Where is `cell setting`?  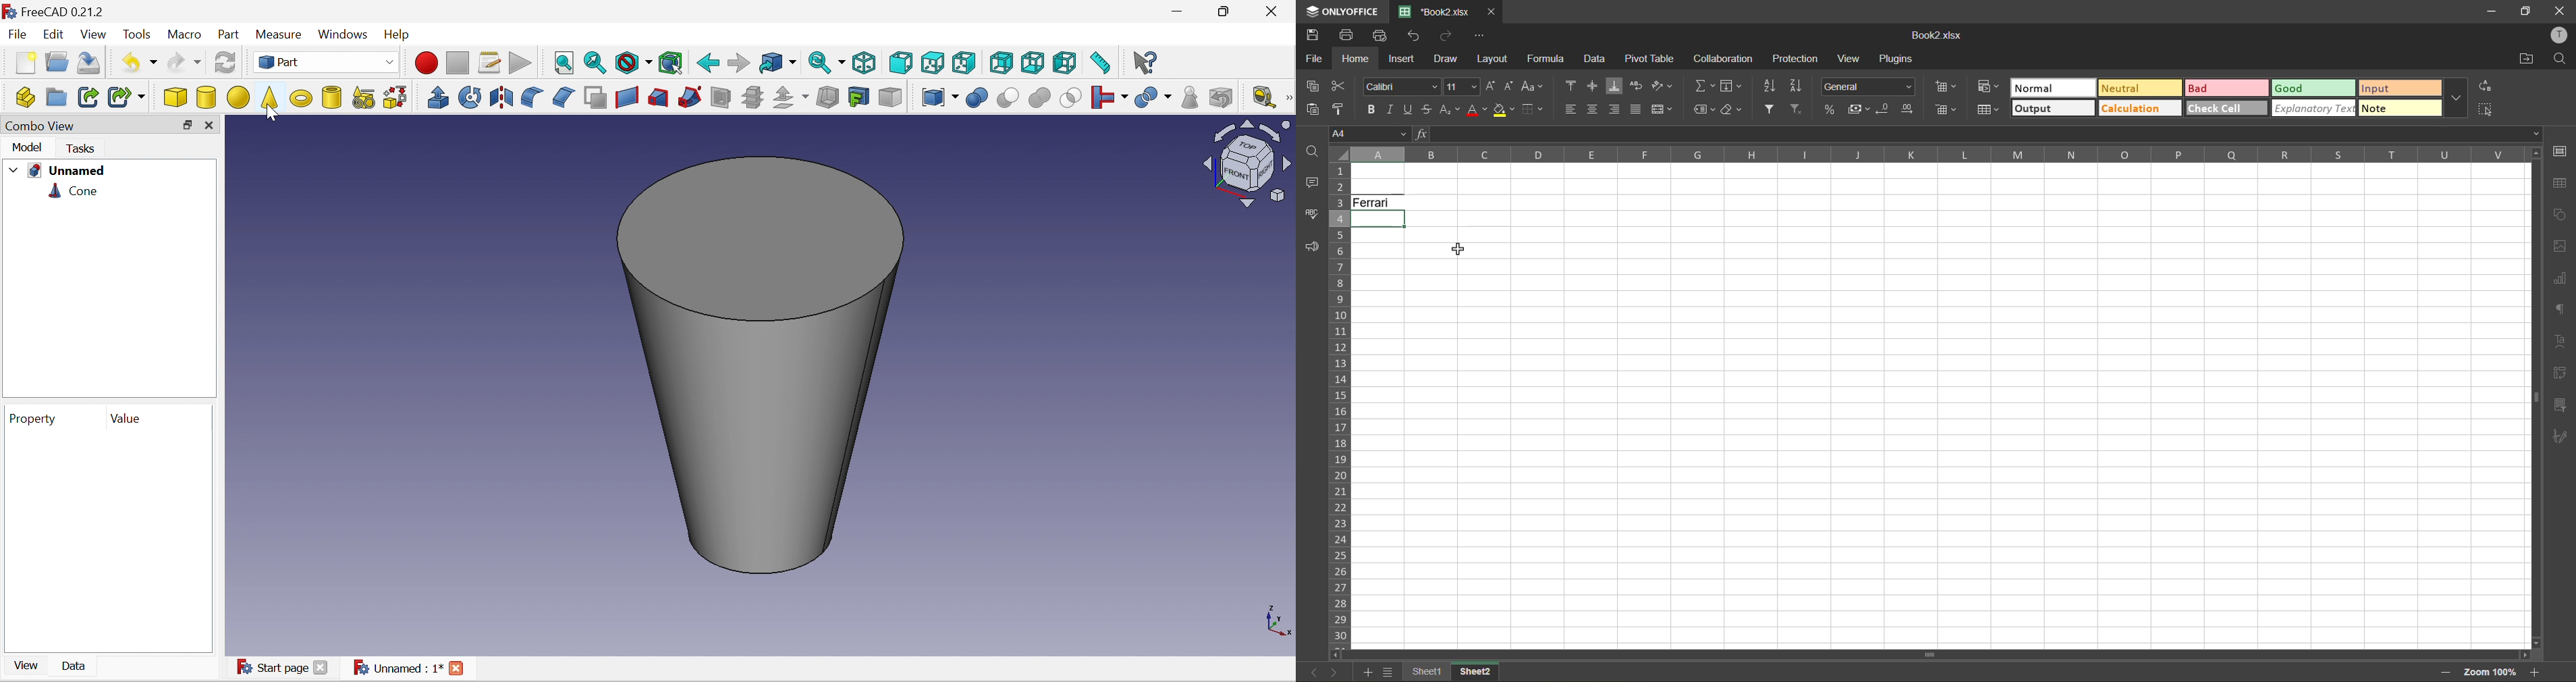
cell setting is located at coordinates (2562, 152).